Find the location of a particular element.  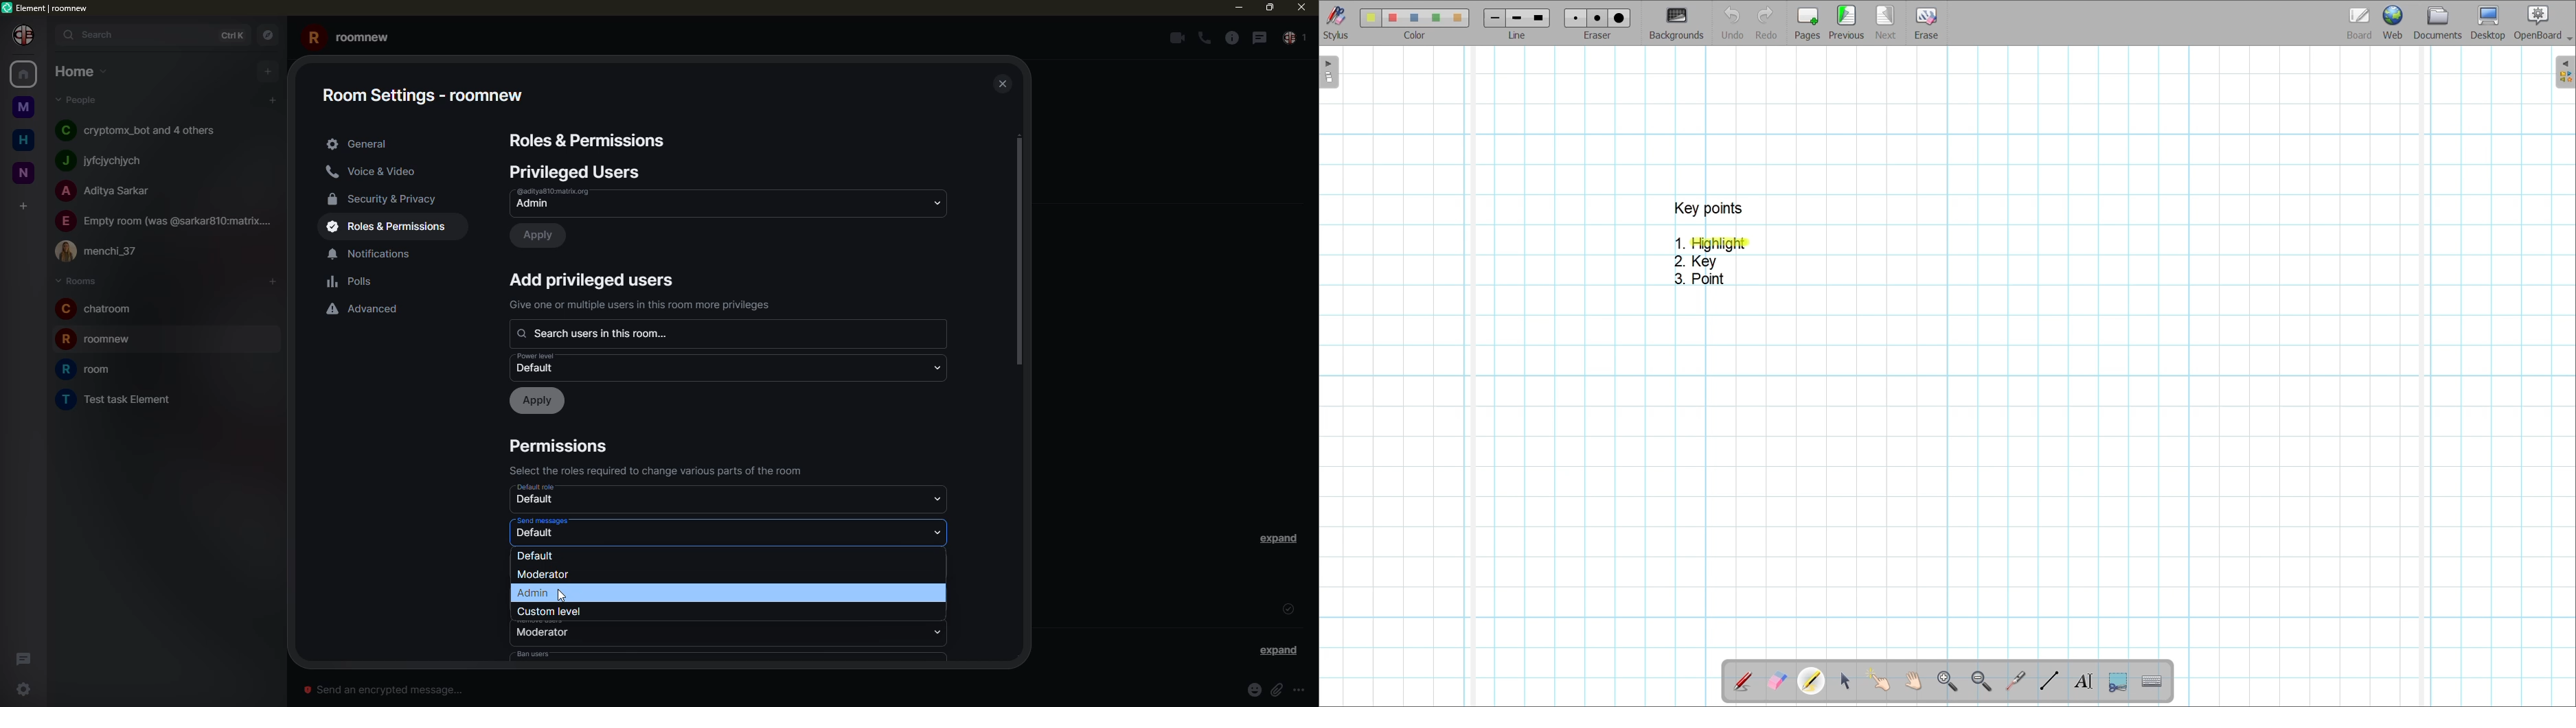

send message is located at coordinates (542, 520).